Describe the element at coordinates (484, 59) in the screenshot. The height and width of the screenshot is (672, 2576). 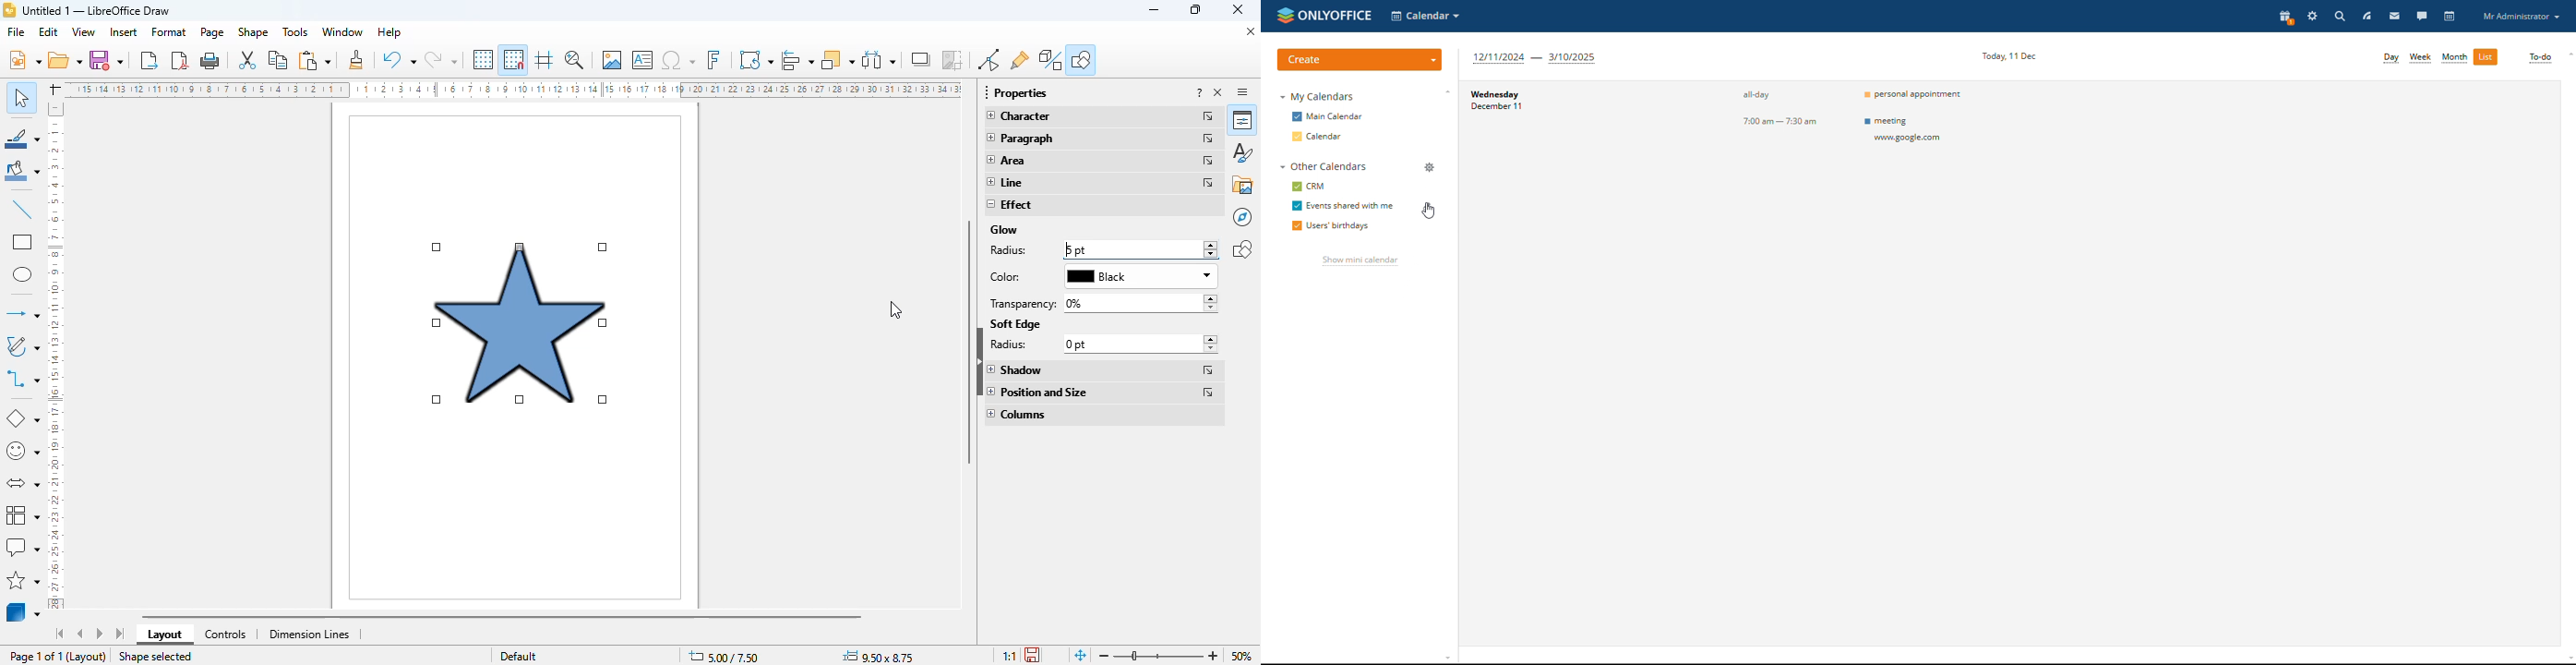
I see `display grid` at that location.